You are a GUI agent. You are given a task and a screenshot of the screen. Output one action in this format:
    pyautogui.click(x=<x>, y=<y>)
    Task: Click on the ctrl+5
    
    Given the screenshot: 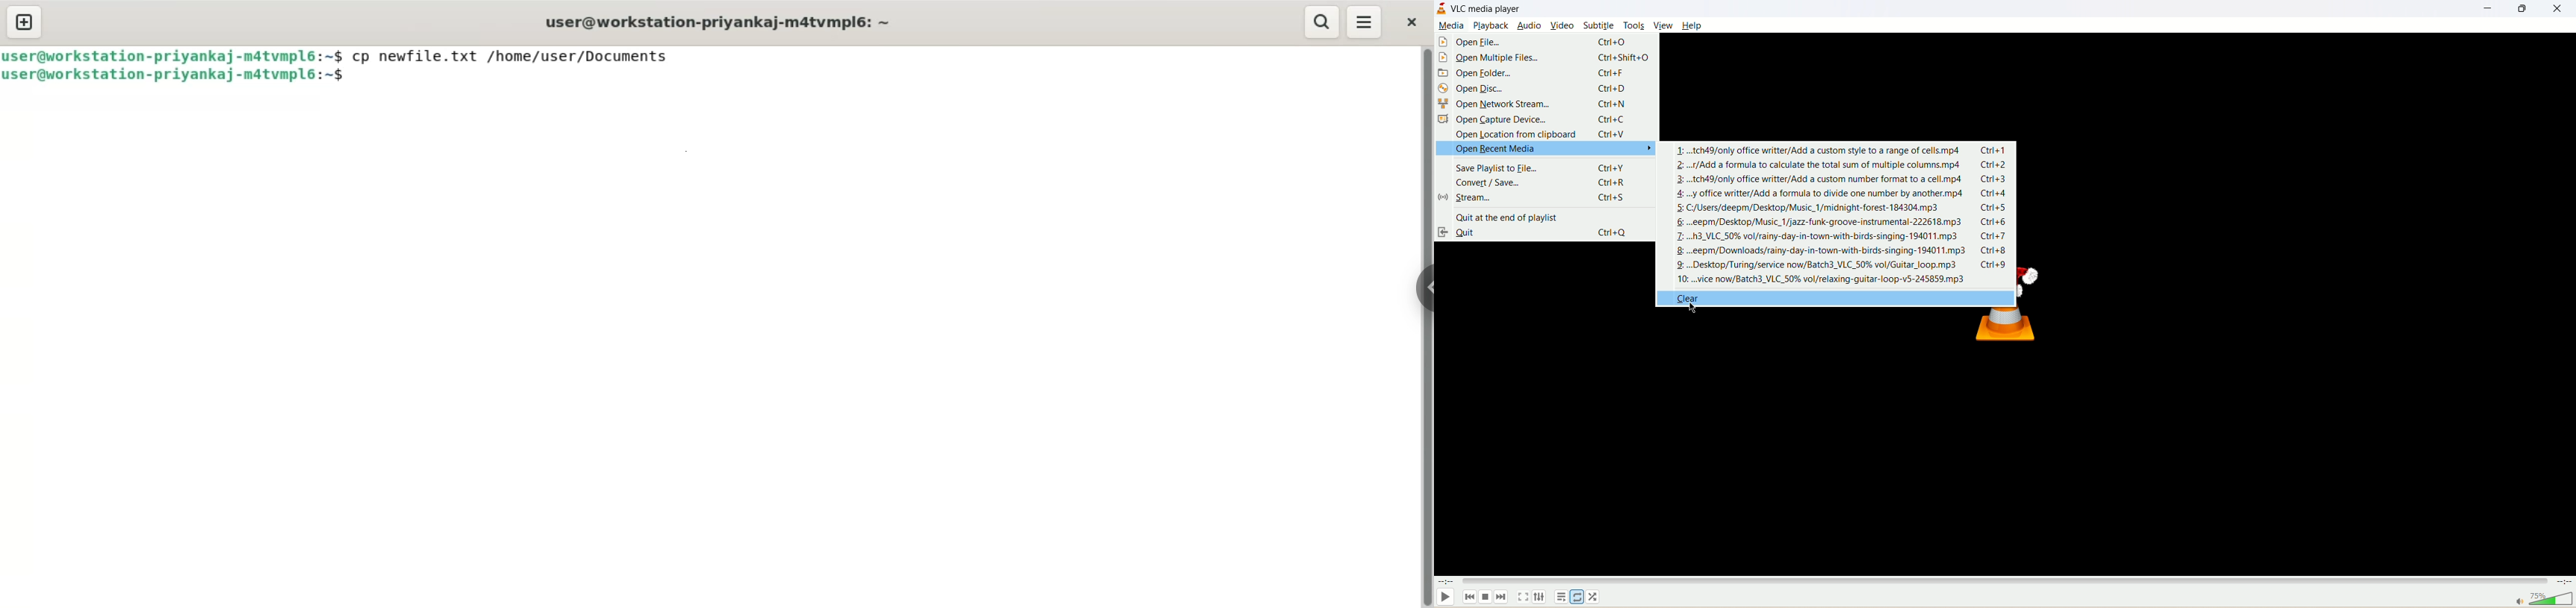 What is the action you would take?
    pyautogui.click(x=1997, y=208)
    